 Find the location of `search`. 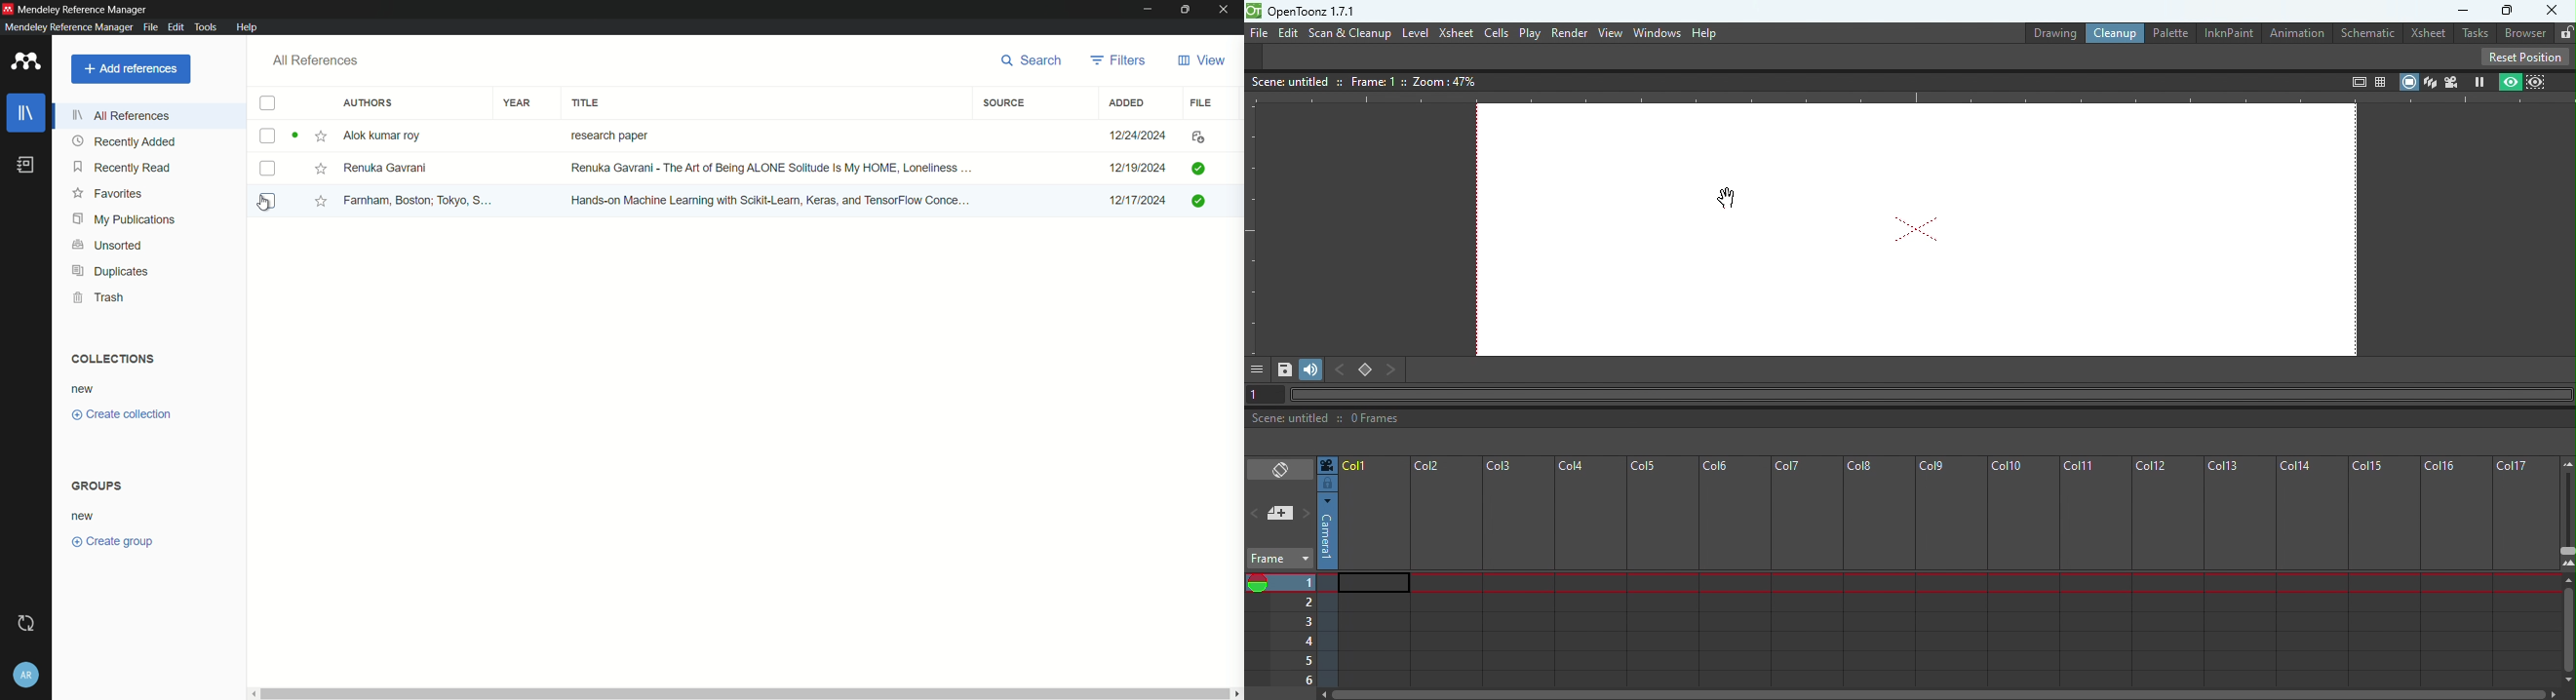

search is located at coordinates (1033, 60).